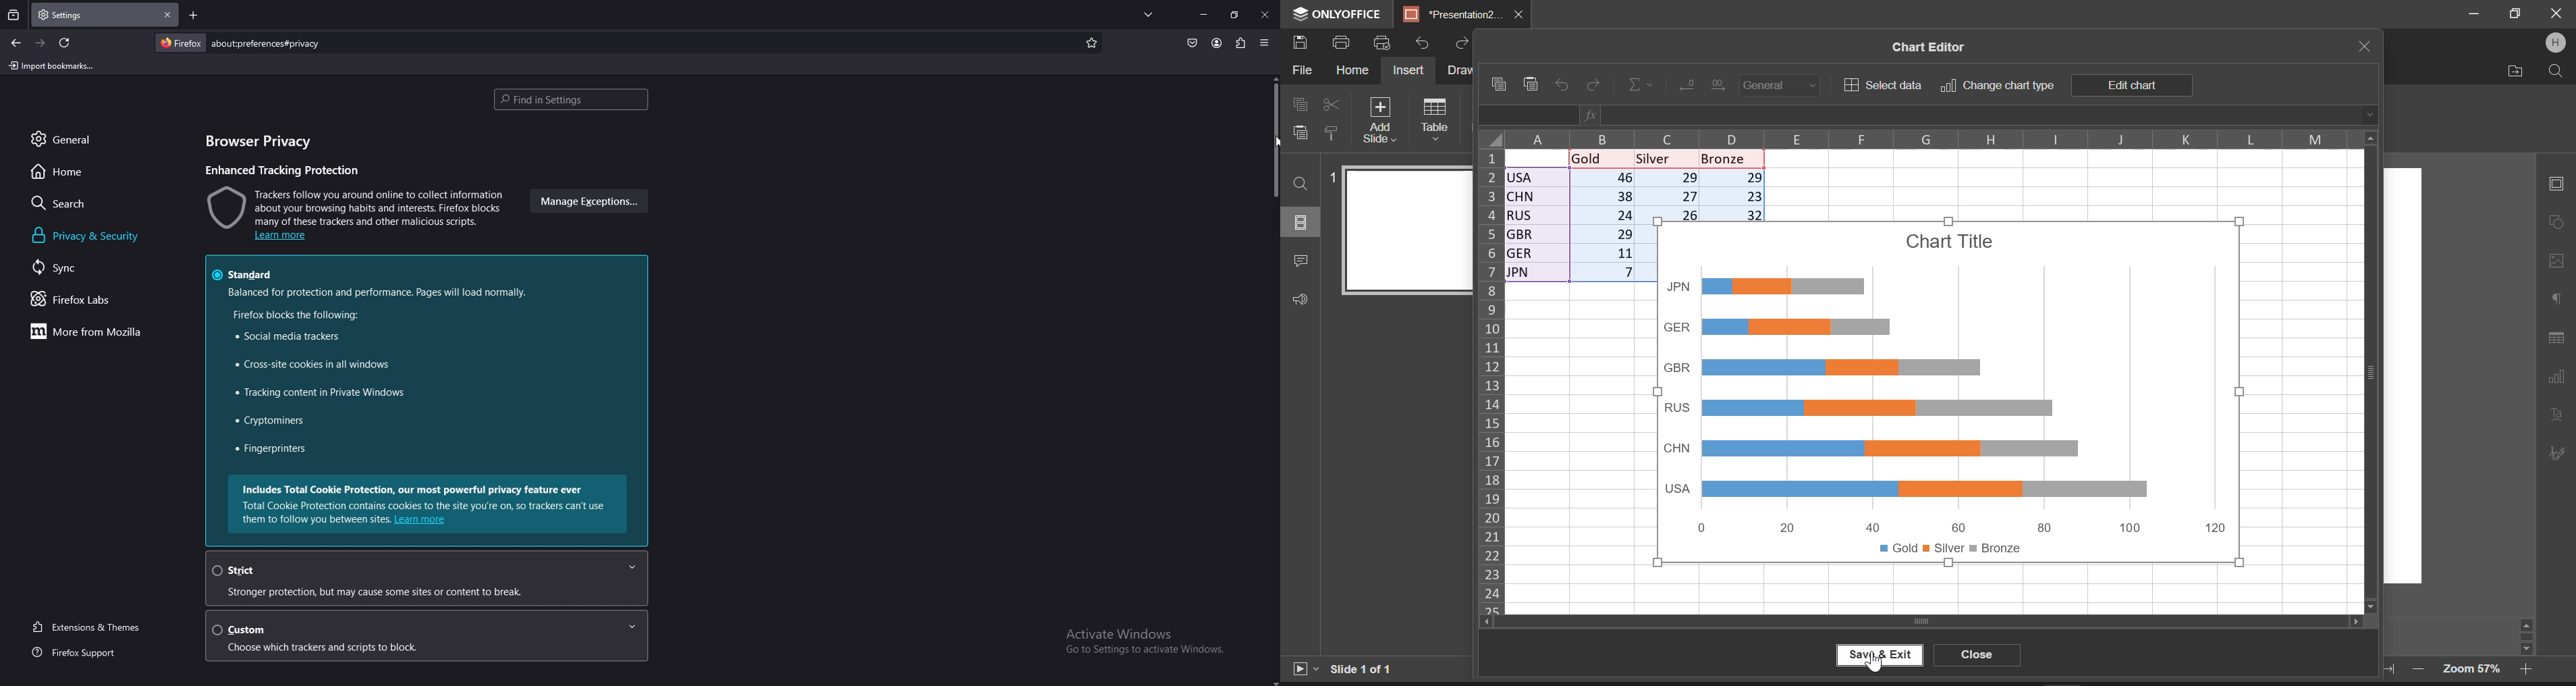 The width and height of the screenshot is (2576, 700). What do you see at coordinates (1520, 15) in the screenshot?
I see `Close Tab` at bounding box center [1520, 15].